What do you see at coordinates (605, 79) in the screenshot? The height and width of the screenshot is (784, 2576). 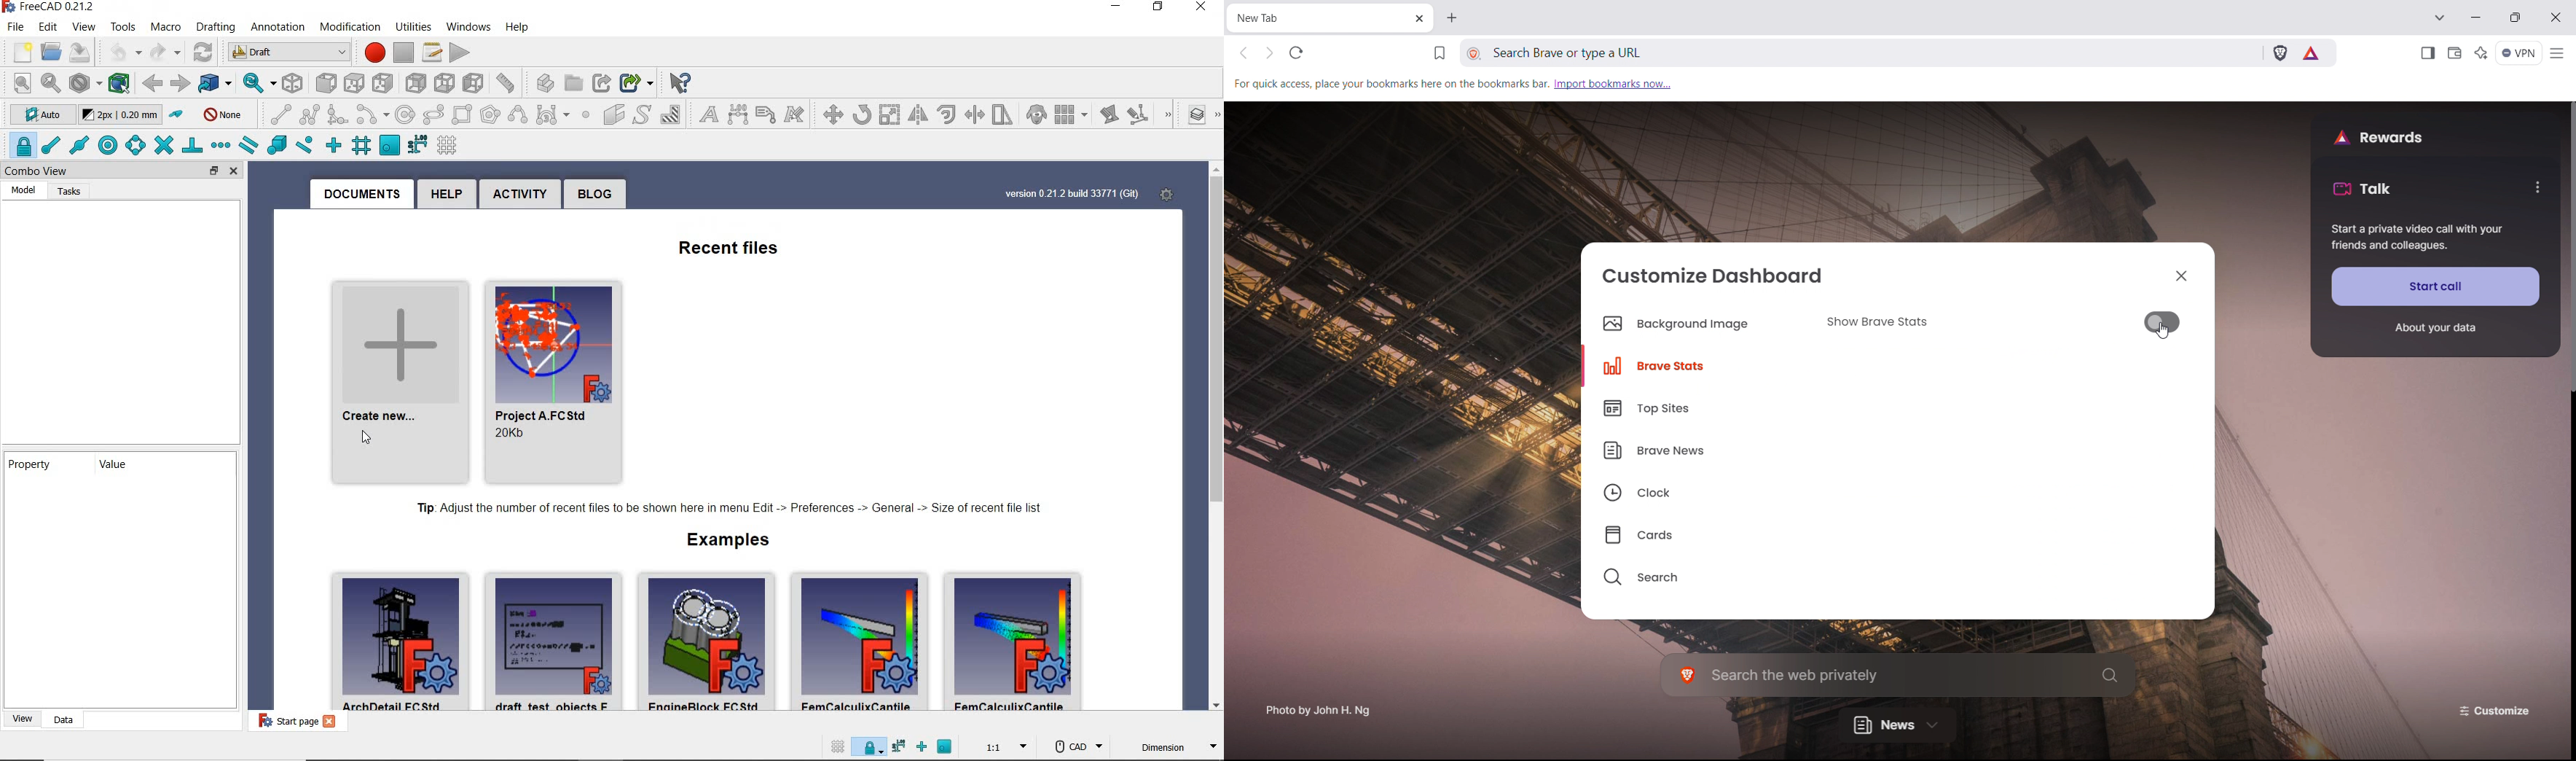 I see `make sub-link` at bounding box center [605, 79].